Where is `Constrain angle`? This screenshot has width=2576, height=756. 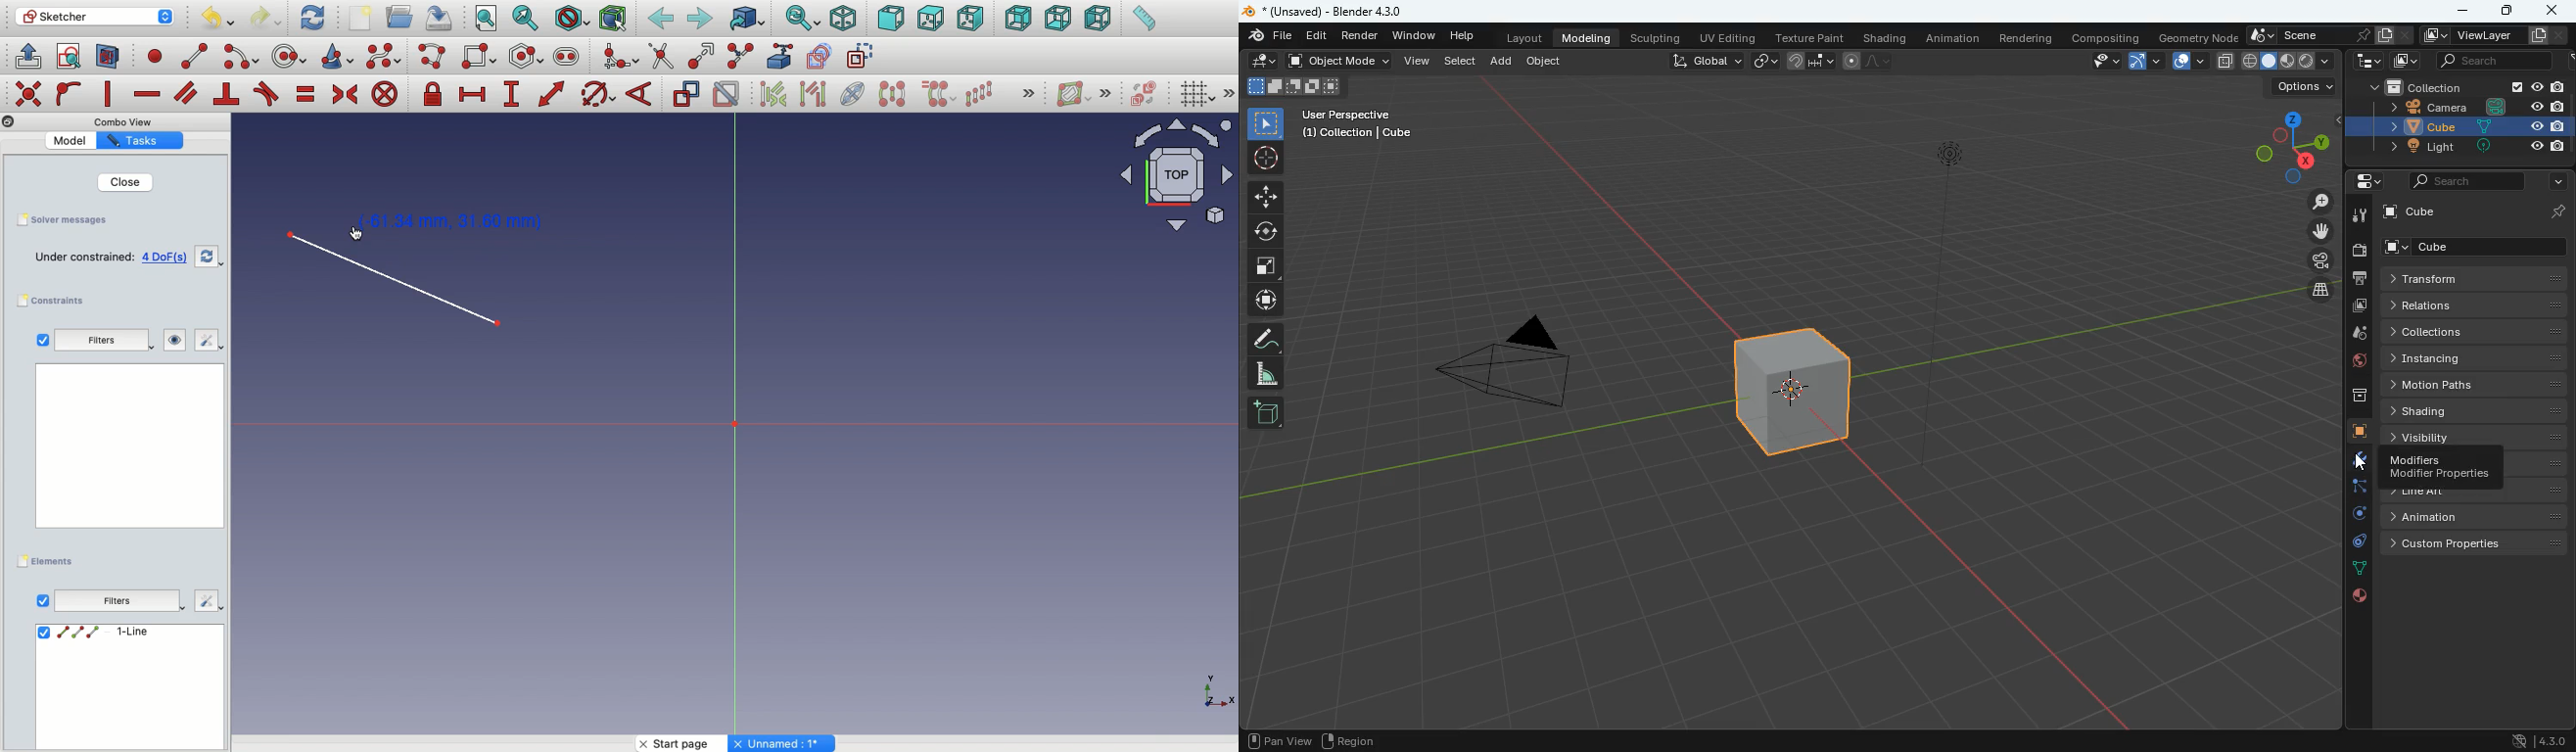
Constrain angle is located at coordinates (641, 94).